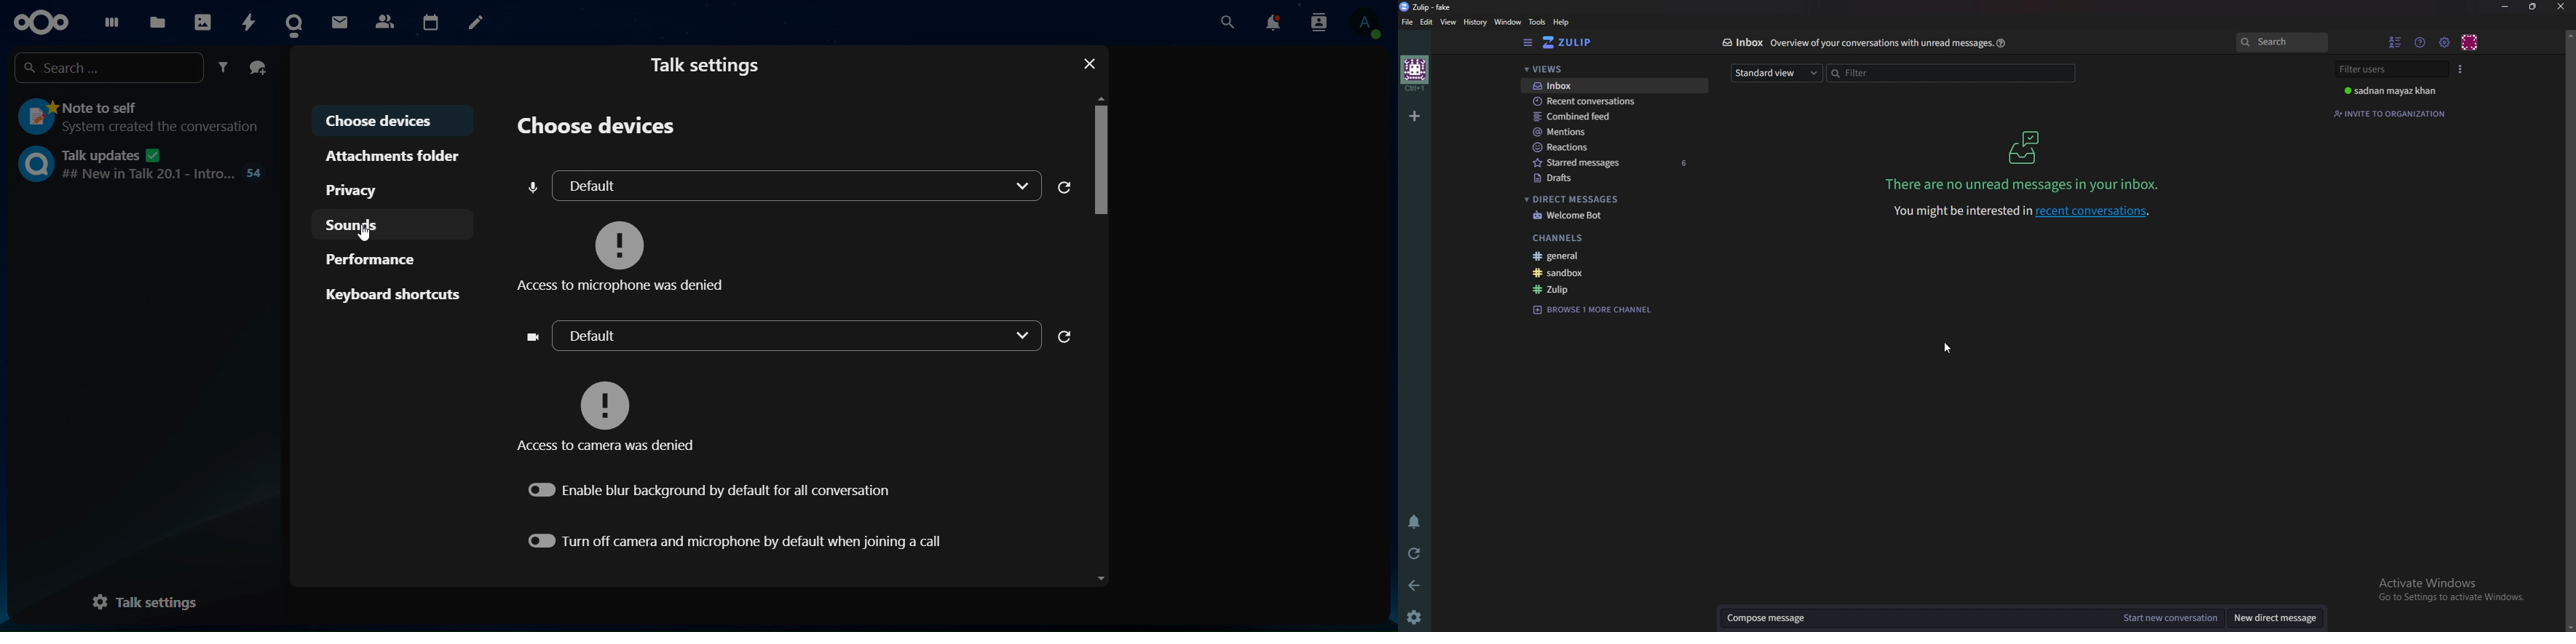 The width and height of the screenshot is (2576, 644). Describe the element at coordinates (1105, 157) in the screenshot. I see `Scrollbar` at that location.